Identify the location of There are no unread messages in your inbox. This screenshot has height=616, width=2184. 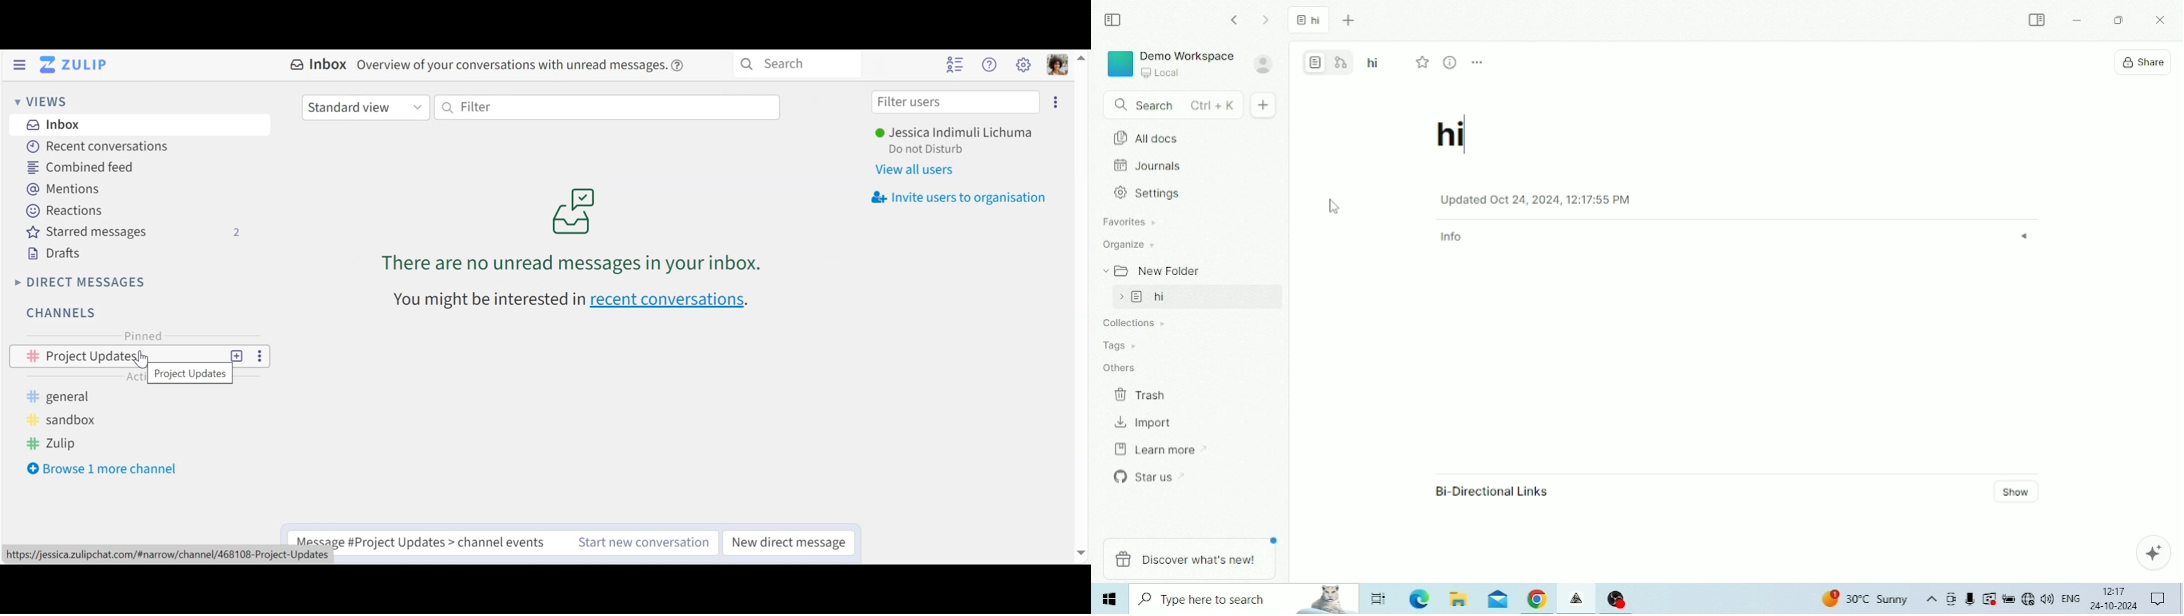
(562, 229).